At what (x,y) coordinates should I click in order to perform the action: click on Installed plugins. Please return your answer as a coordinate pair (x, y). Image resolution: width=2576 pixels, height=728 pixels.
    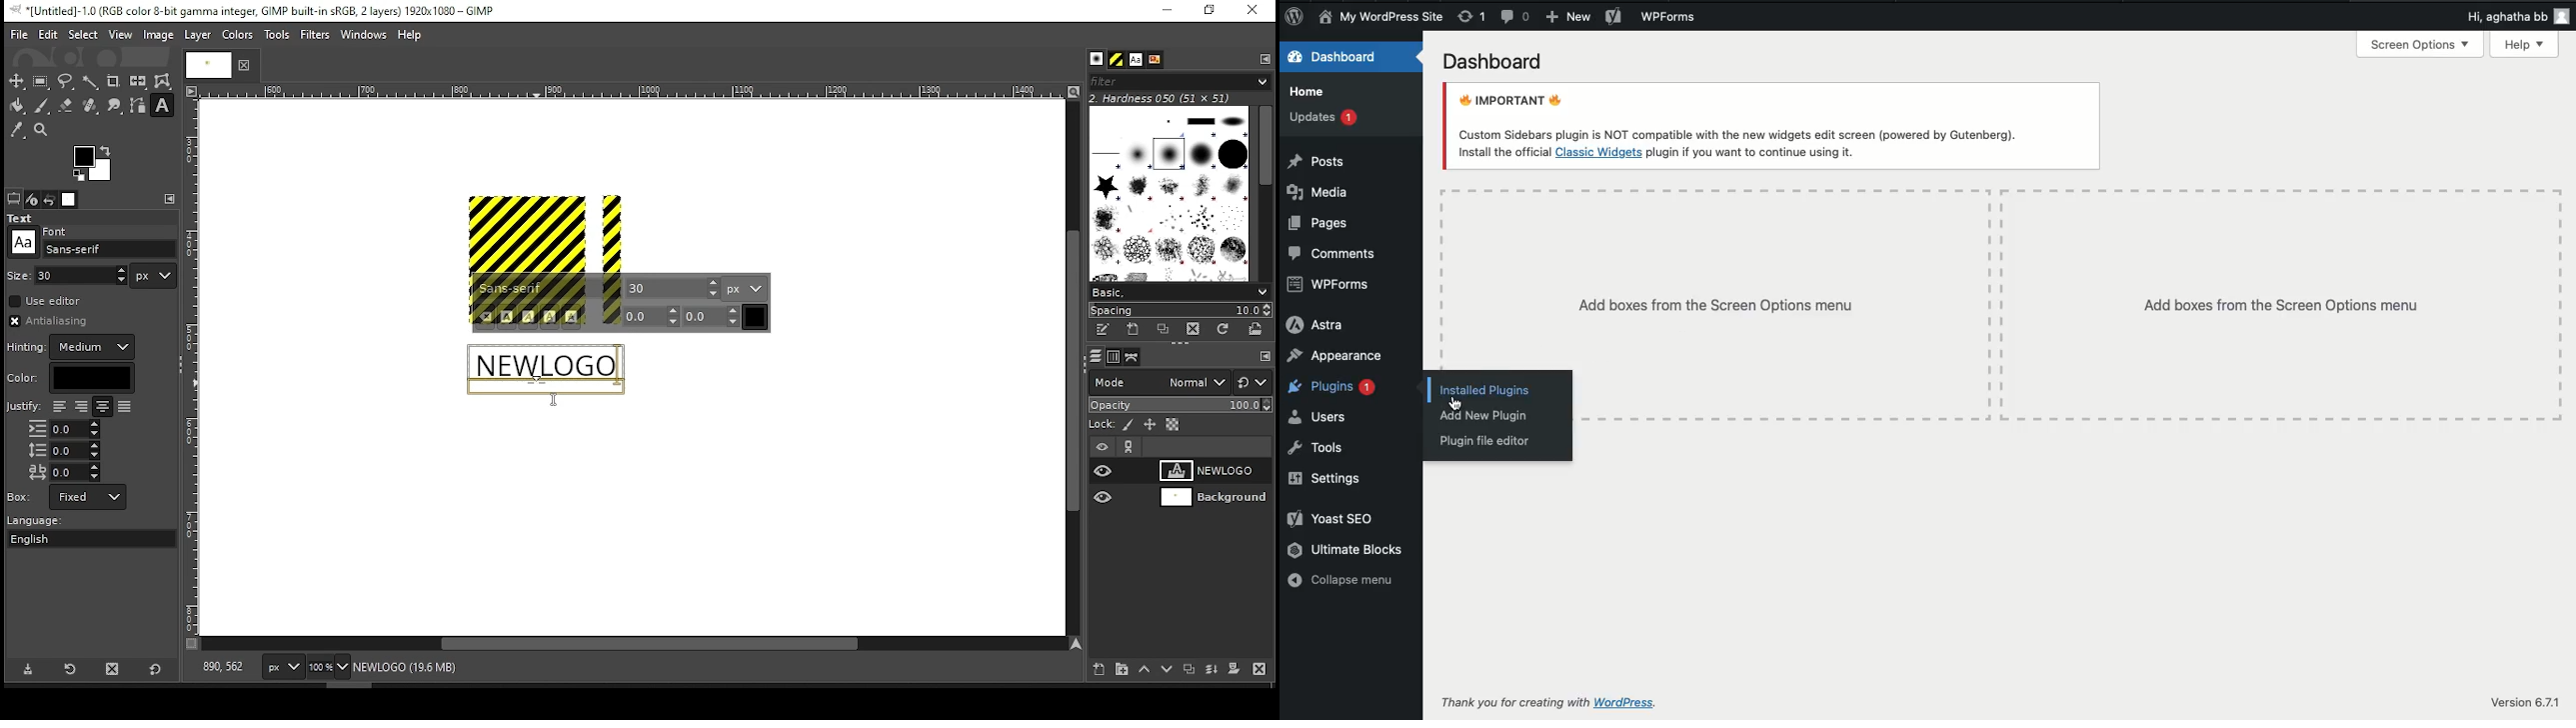
    Looking at the image, I should click on (1490, 392).